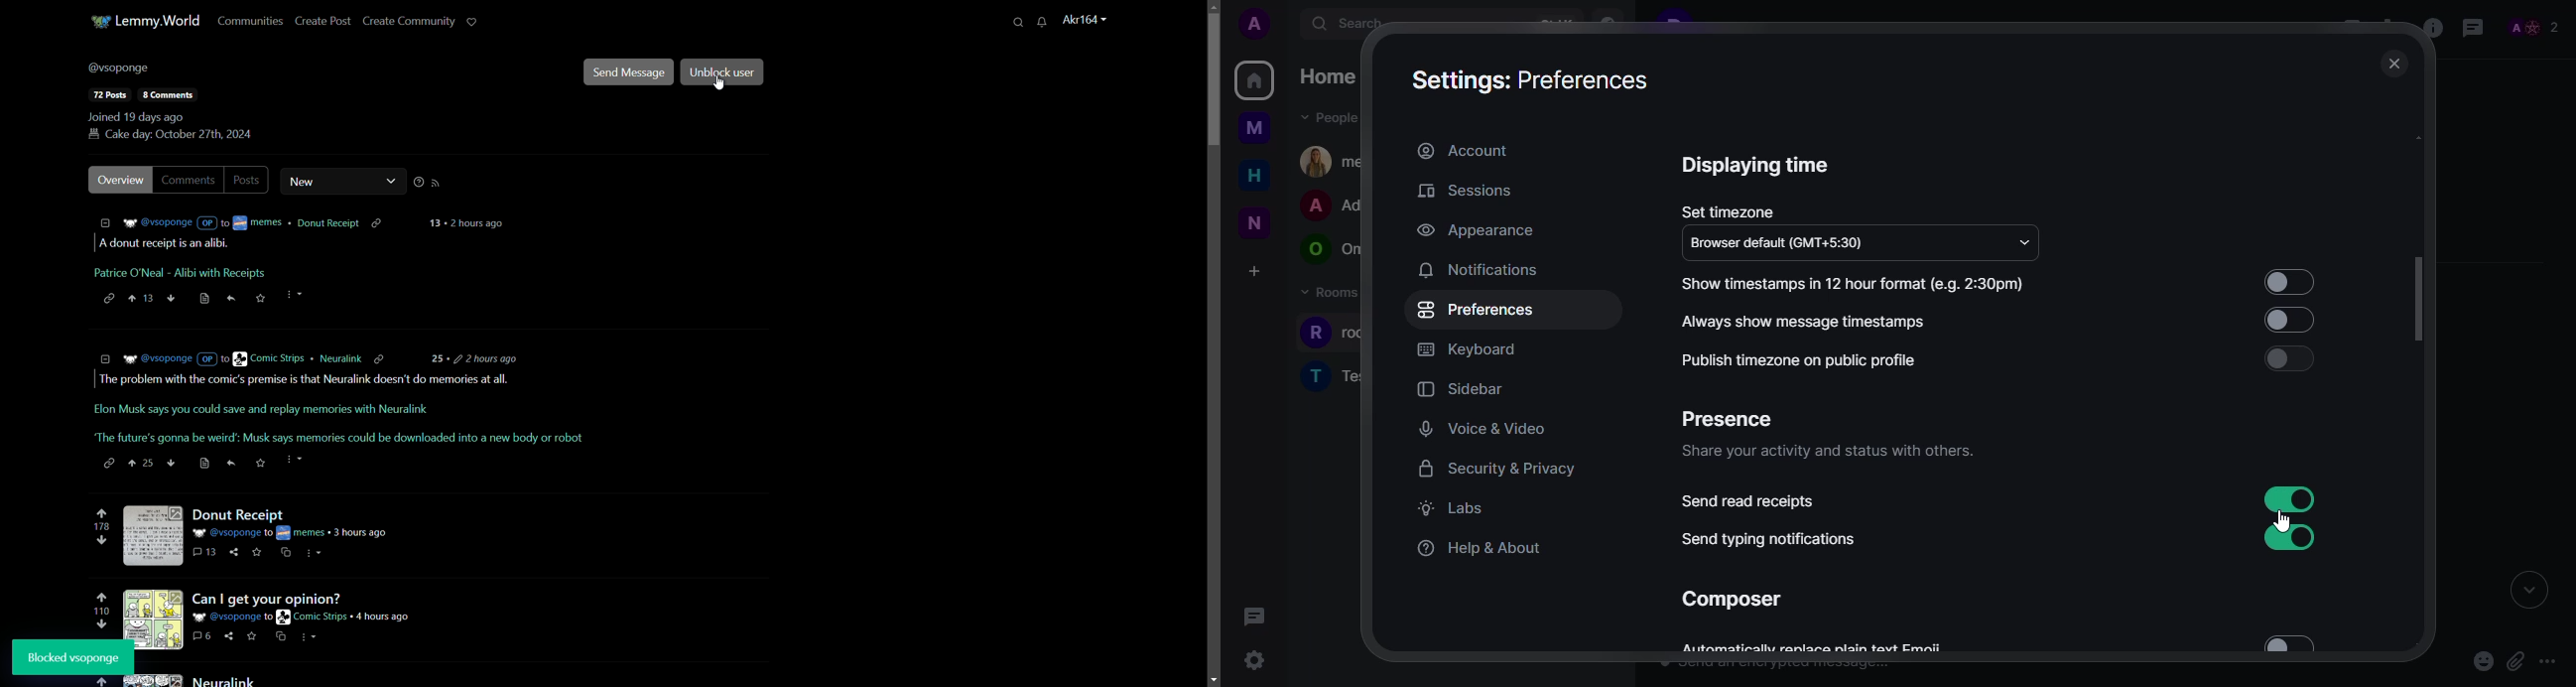 This screenshot has height=700, width=2576. I want to click on cs, so click(312, 637).